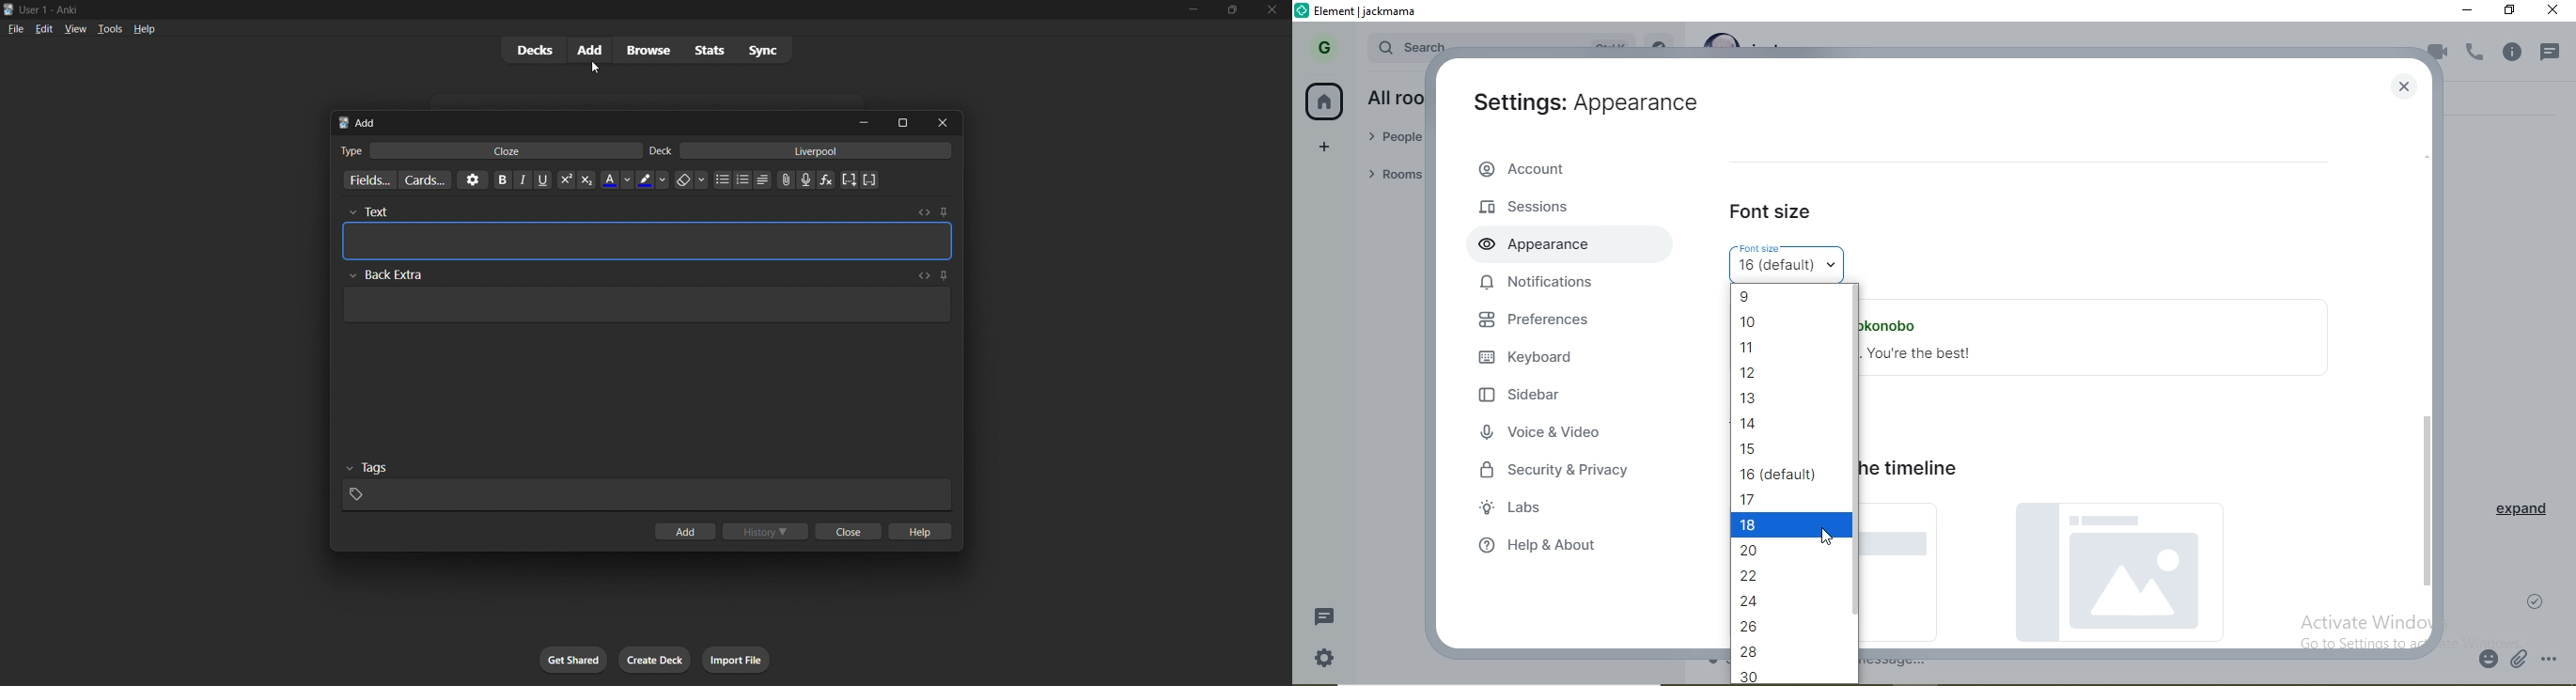  Describe the element at coordinates (648, 487) in the screenshot. I see `card tags` at that location.